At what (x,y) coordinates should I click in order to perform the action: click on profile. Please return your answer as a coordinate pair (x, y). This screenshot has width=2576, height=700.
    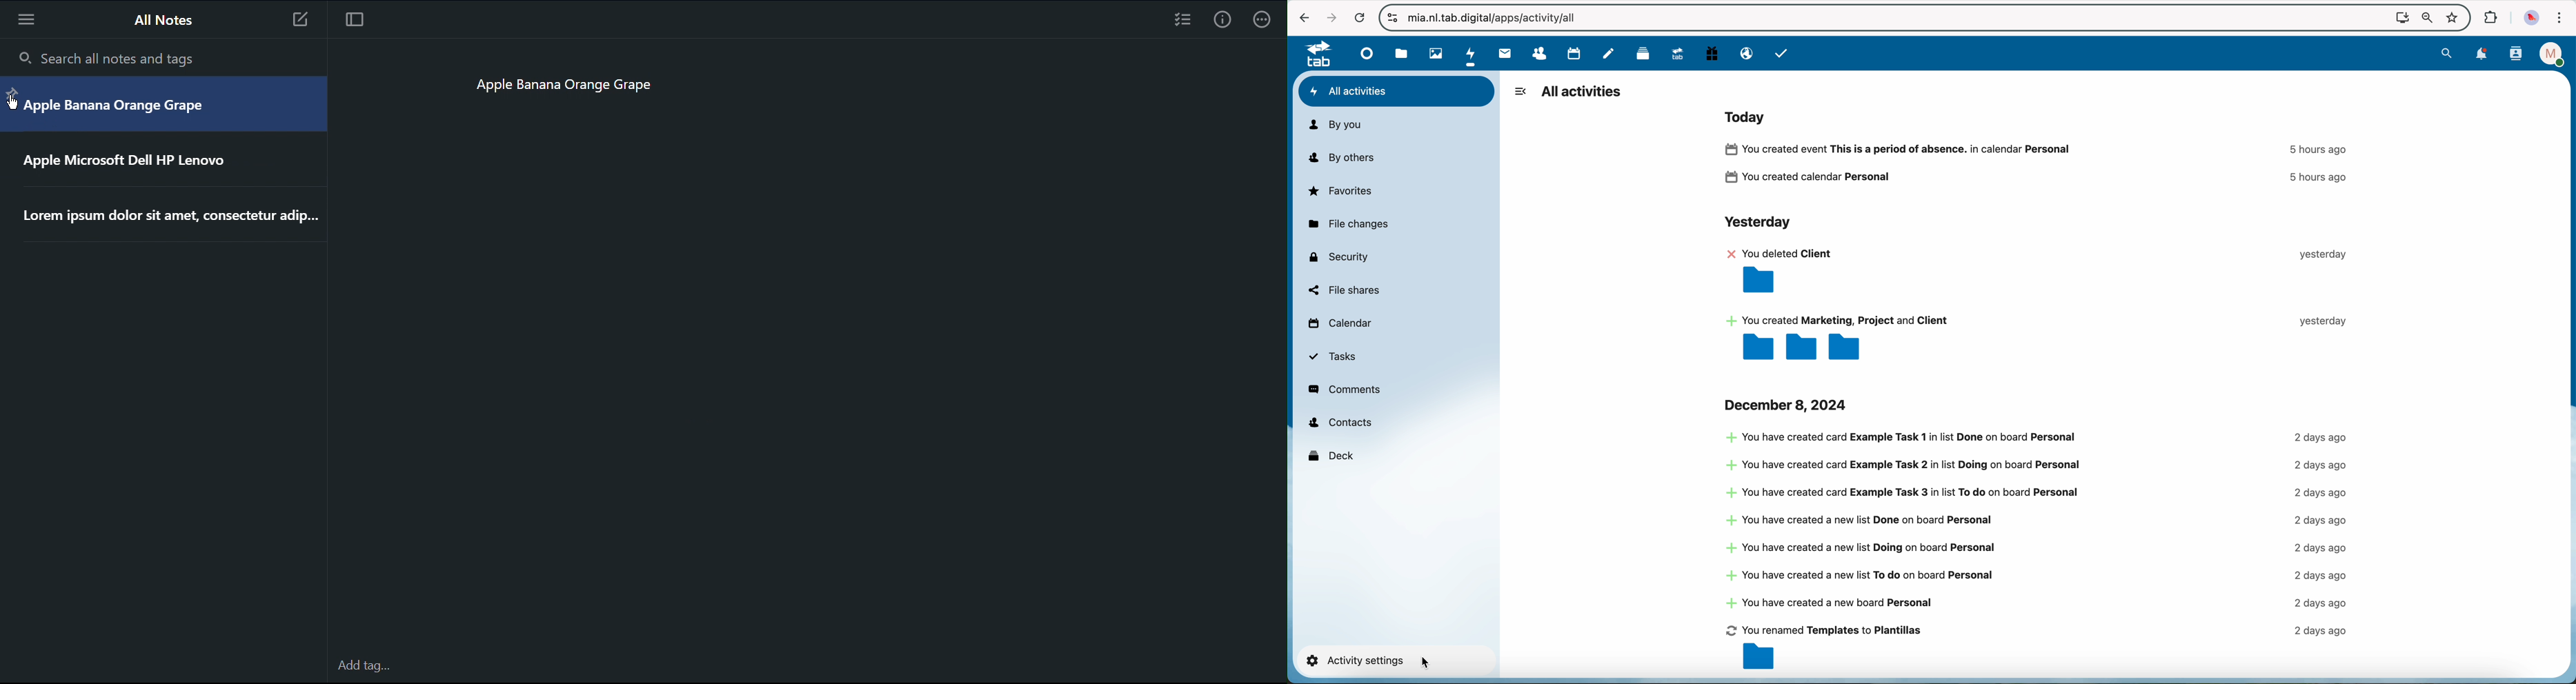
    Looking at the image, I should click on (2554, 54).